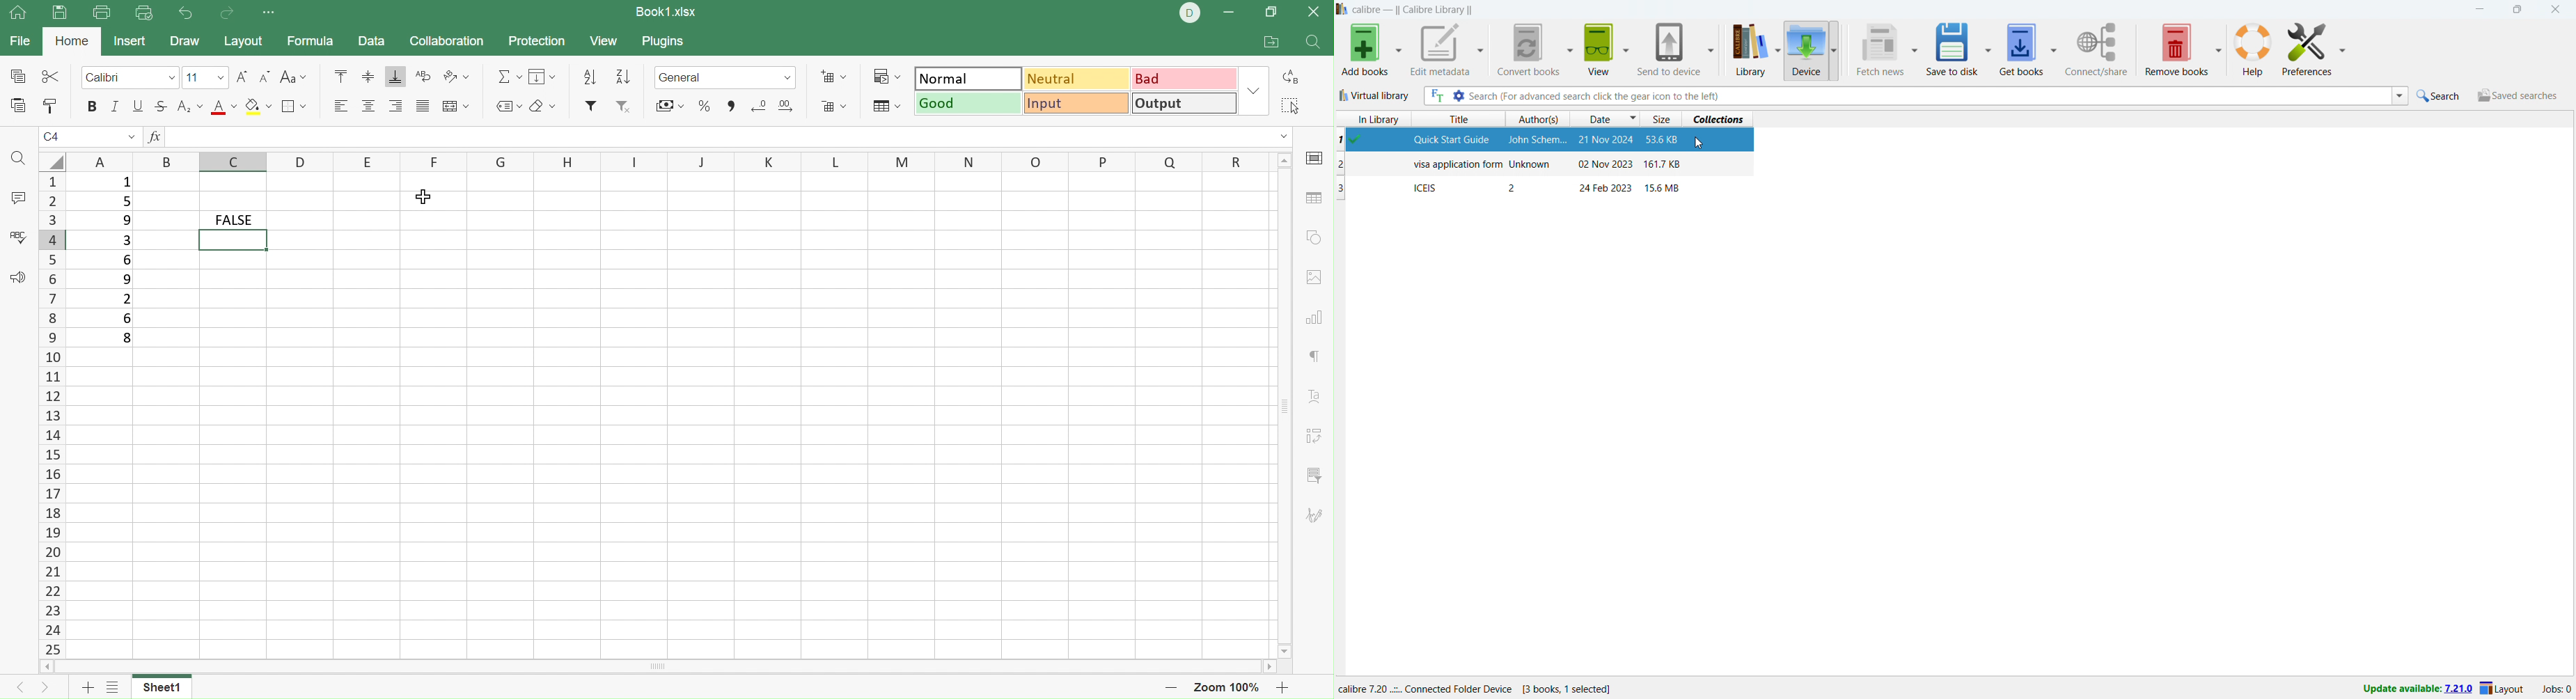  Describe the element at coordinates (1271, 13) in the screenshot. I see `Restore down` at that location.